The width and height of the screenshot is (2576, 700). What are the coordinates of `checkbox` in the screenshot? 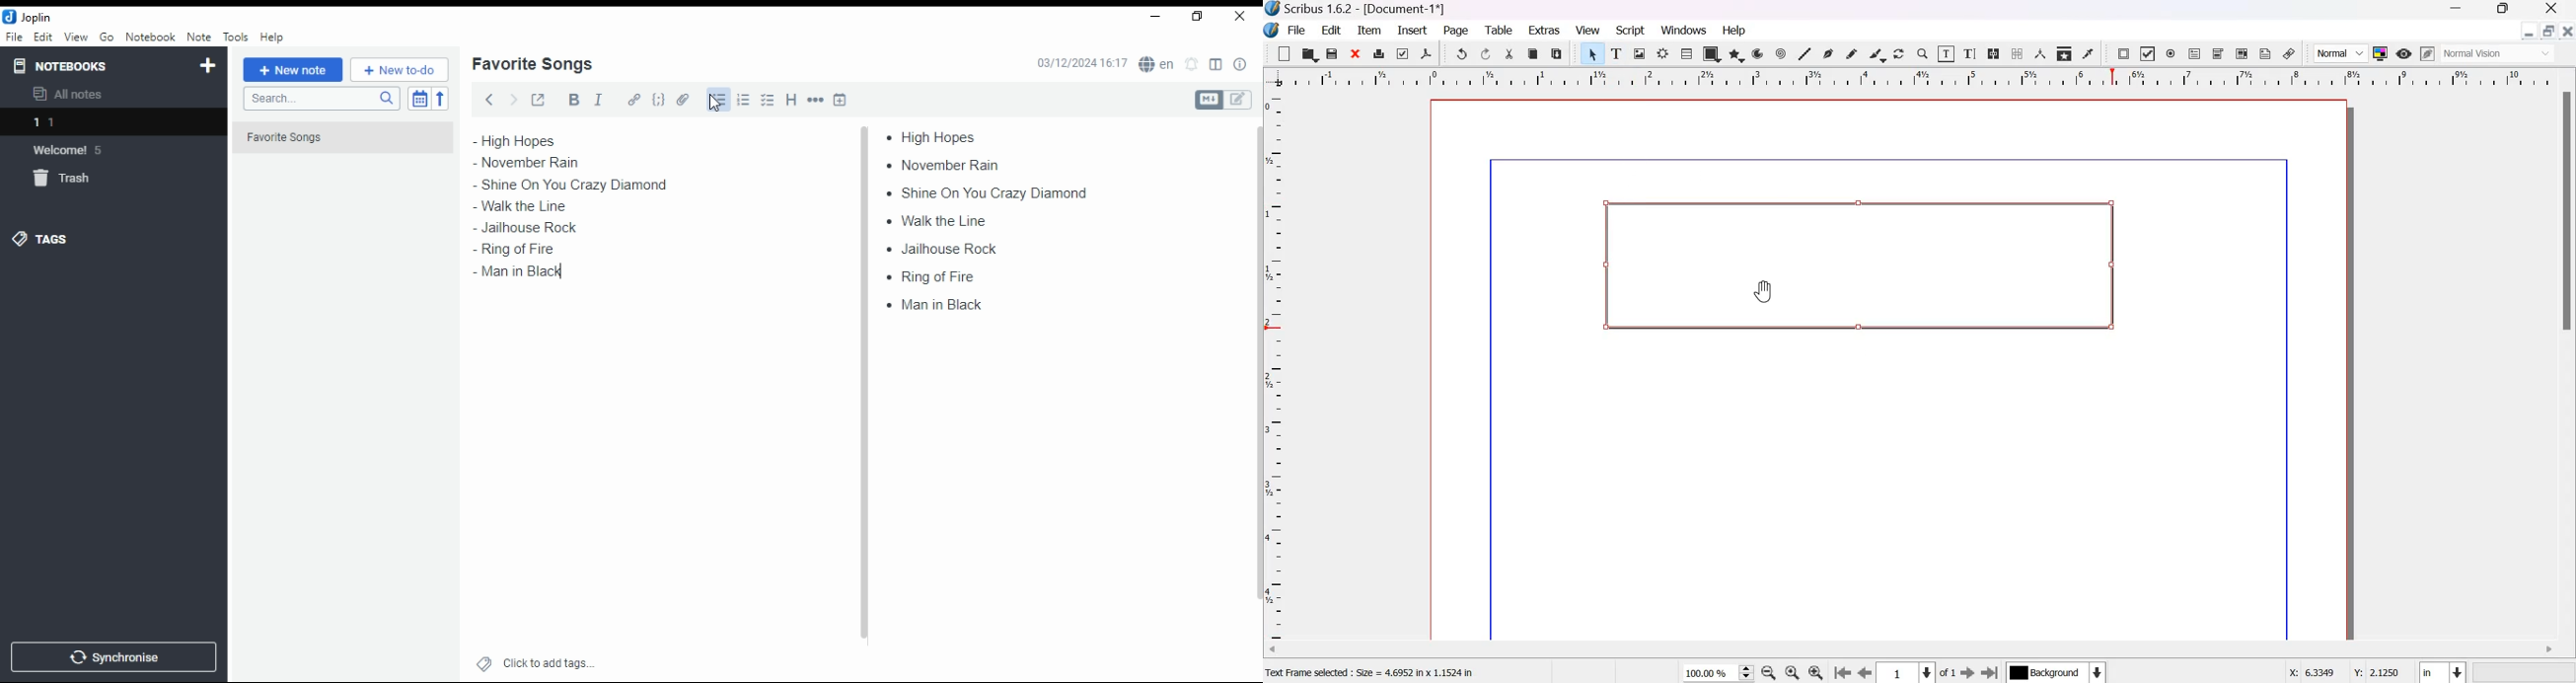 It's located at (766, 102).